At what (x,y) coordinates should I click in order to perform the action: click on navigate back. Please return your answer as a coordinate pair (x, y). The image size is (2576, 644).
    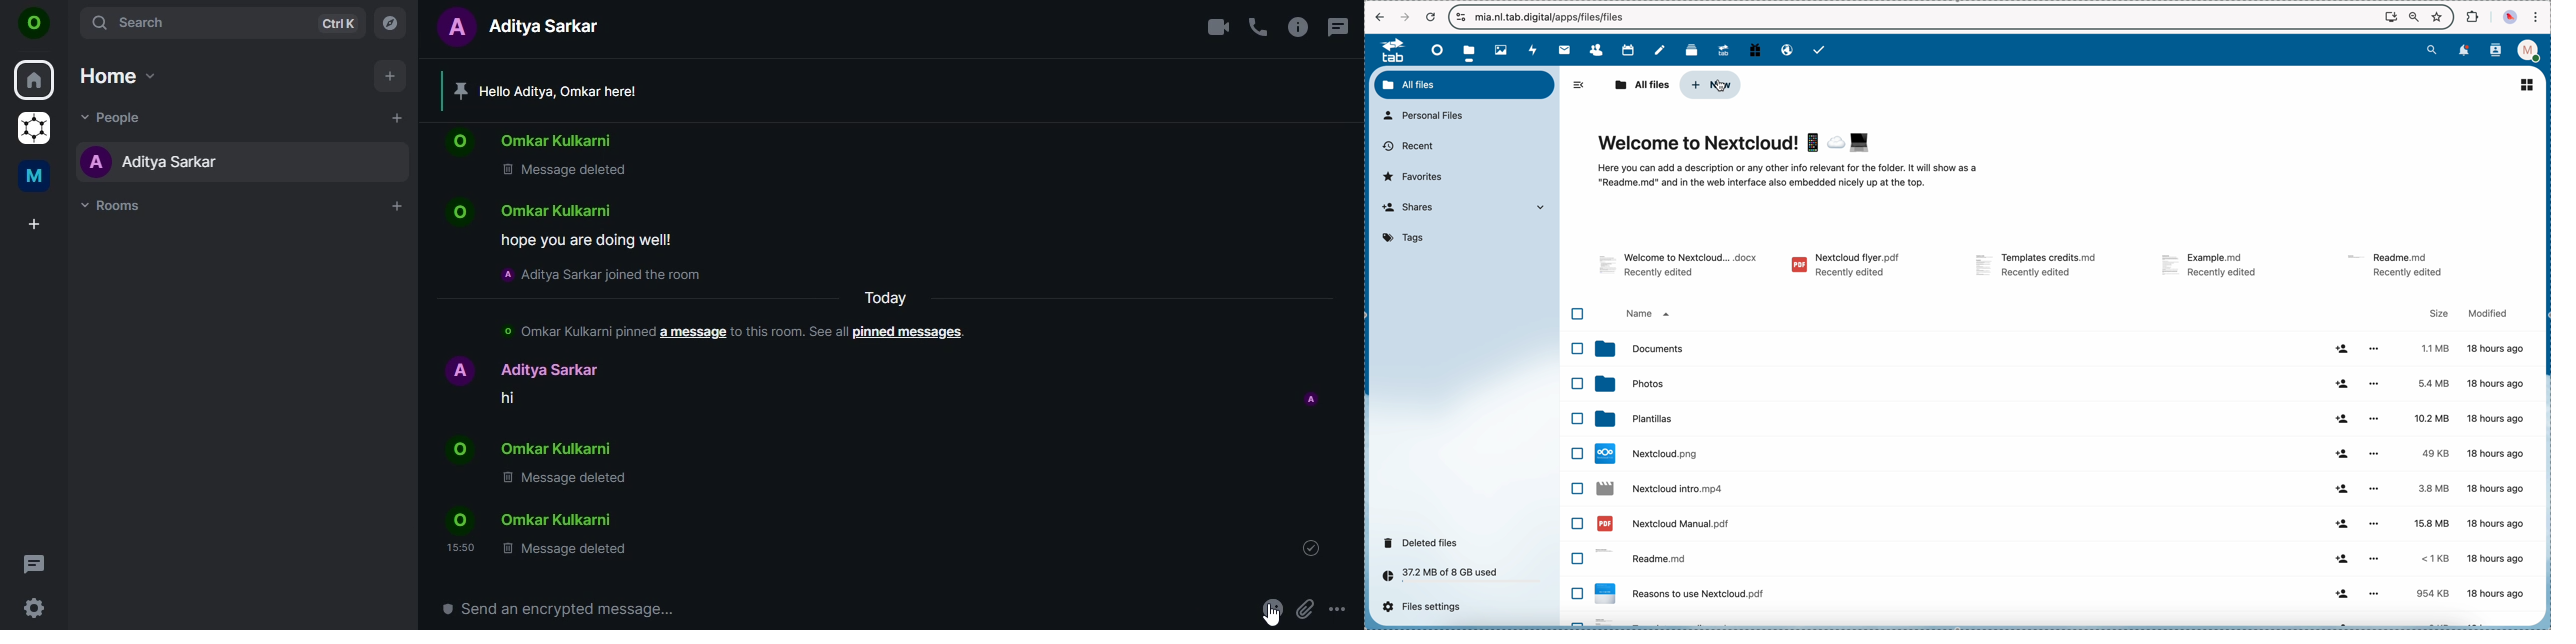
    Looking at the image, I should click on (1380, 18).